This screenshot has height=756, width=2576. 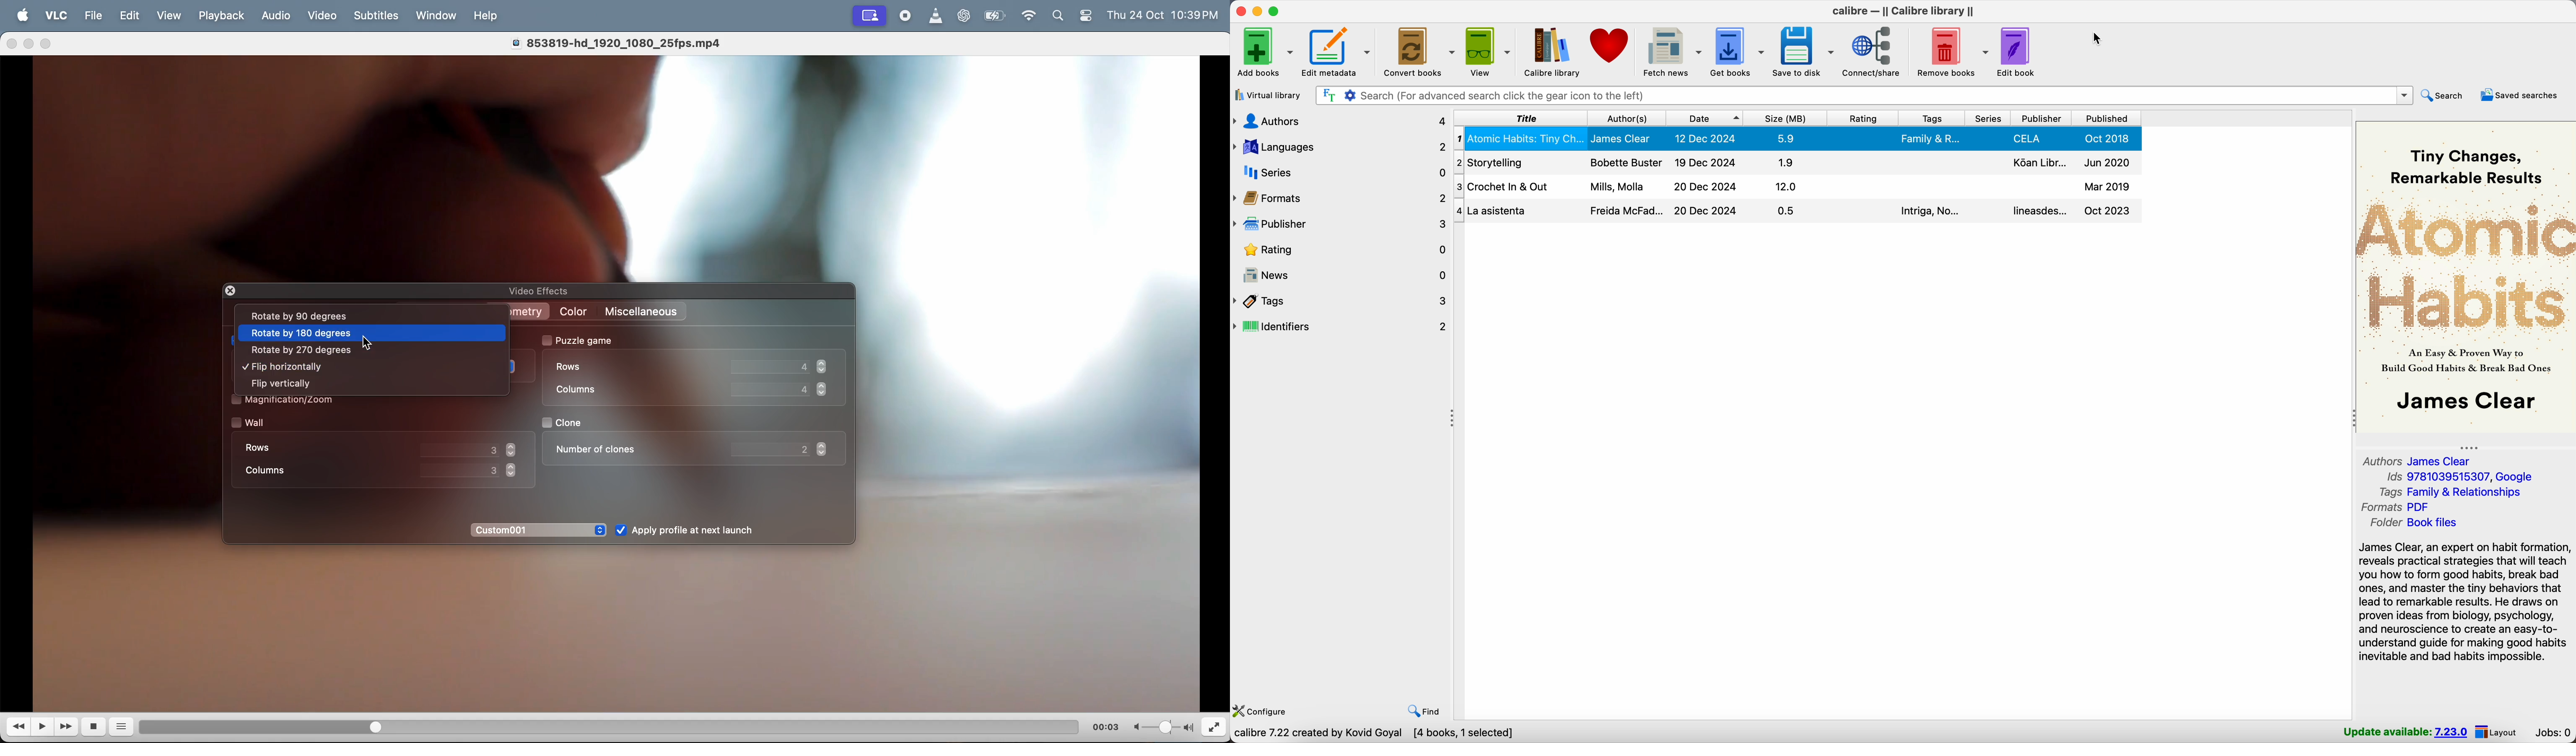 What do you see at coordinates (1629, 118) in the screenshot?
I see `author(s)` at bounding box center [1629, 118].